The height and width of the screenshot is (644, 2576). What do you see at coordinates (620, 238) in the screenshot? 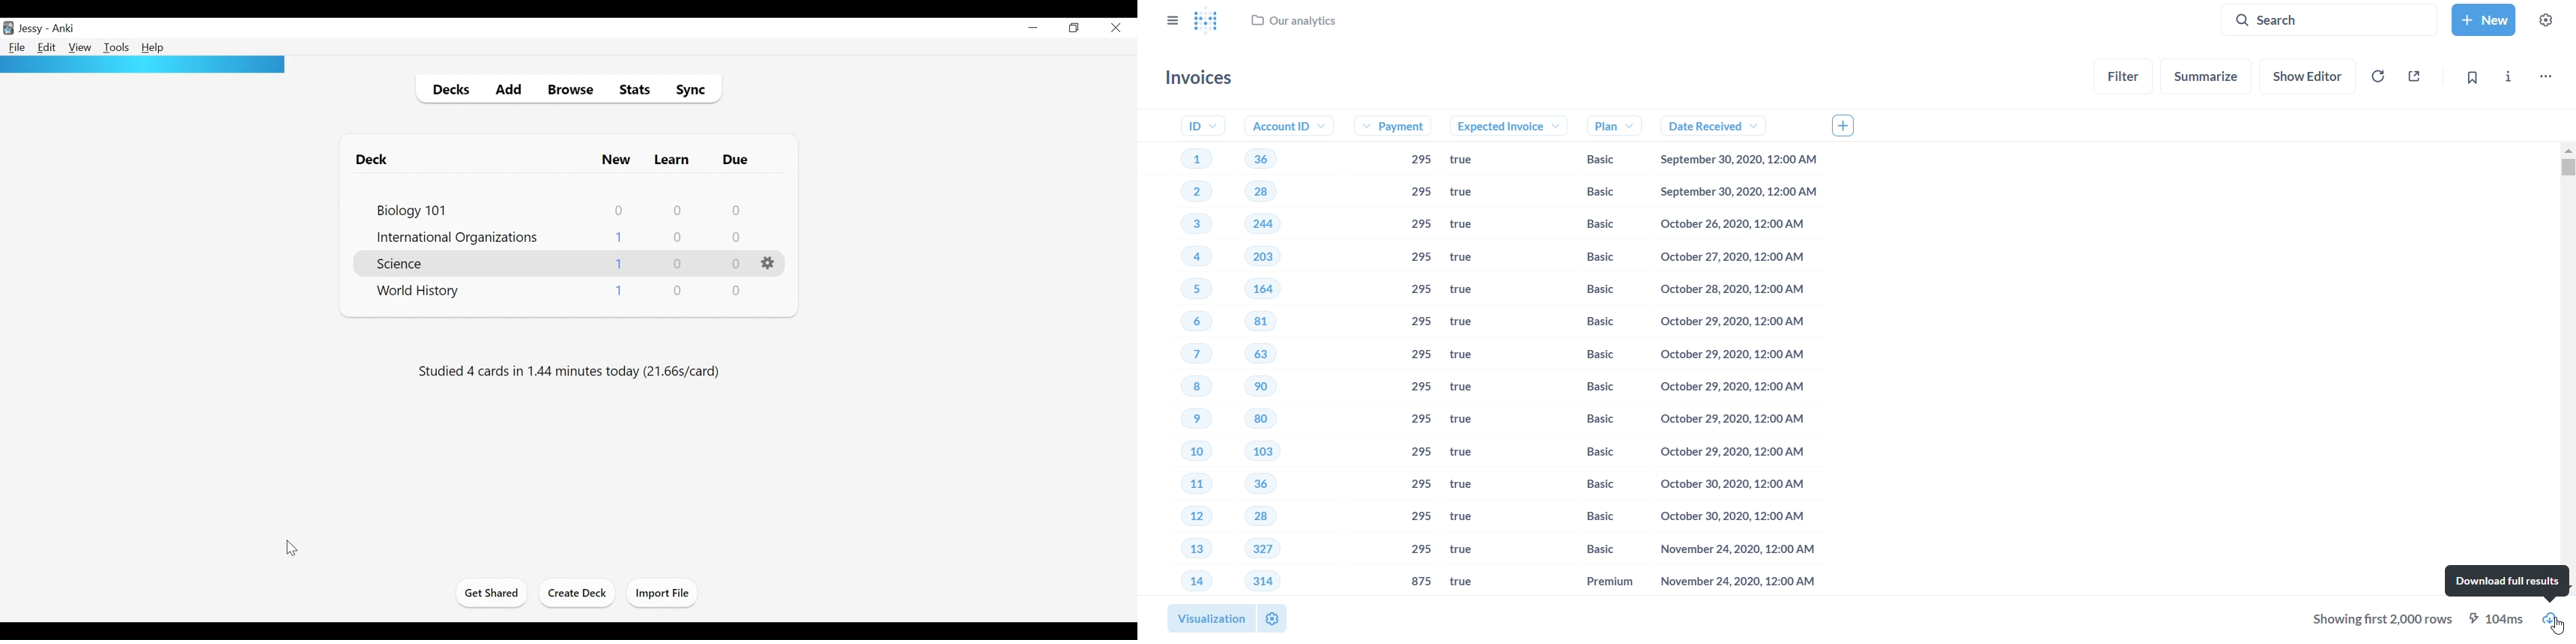
I see `New Cards Count` at bounding box center [620, 238].